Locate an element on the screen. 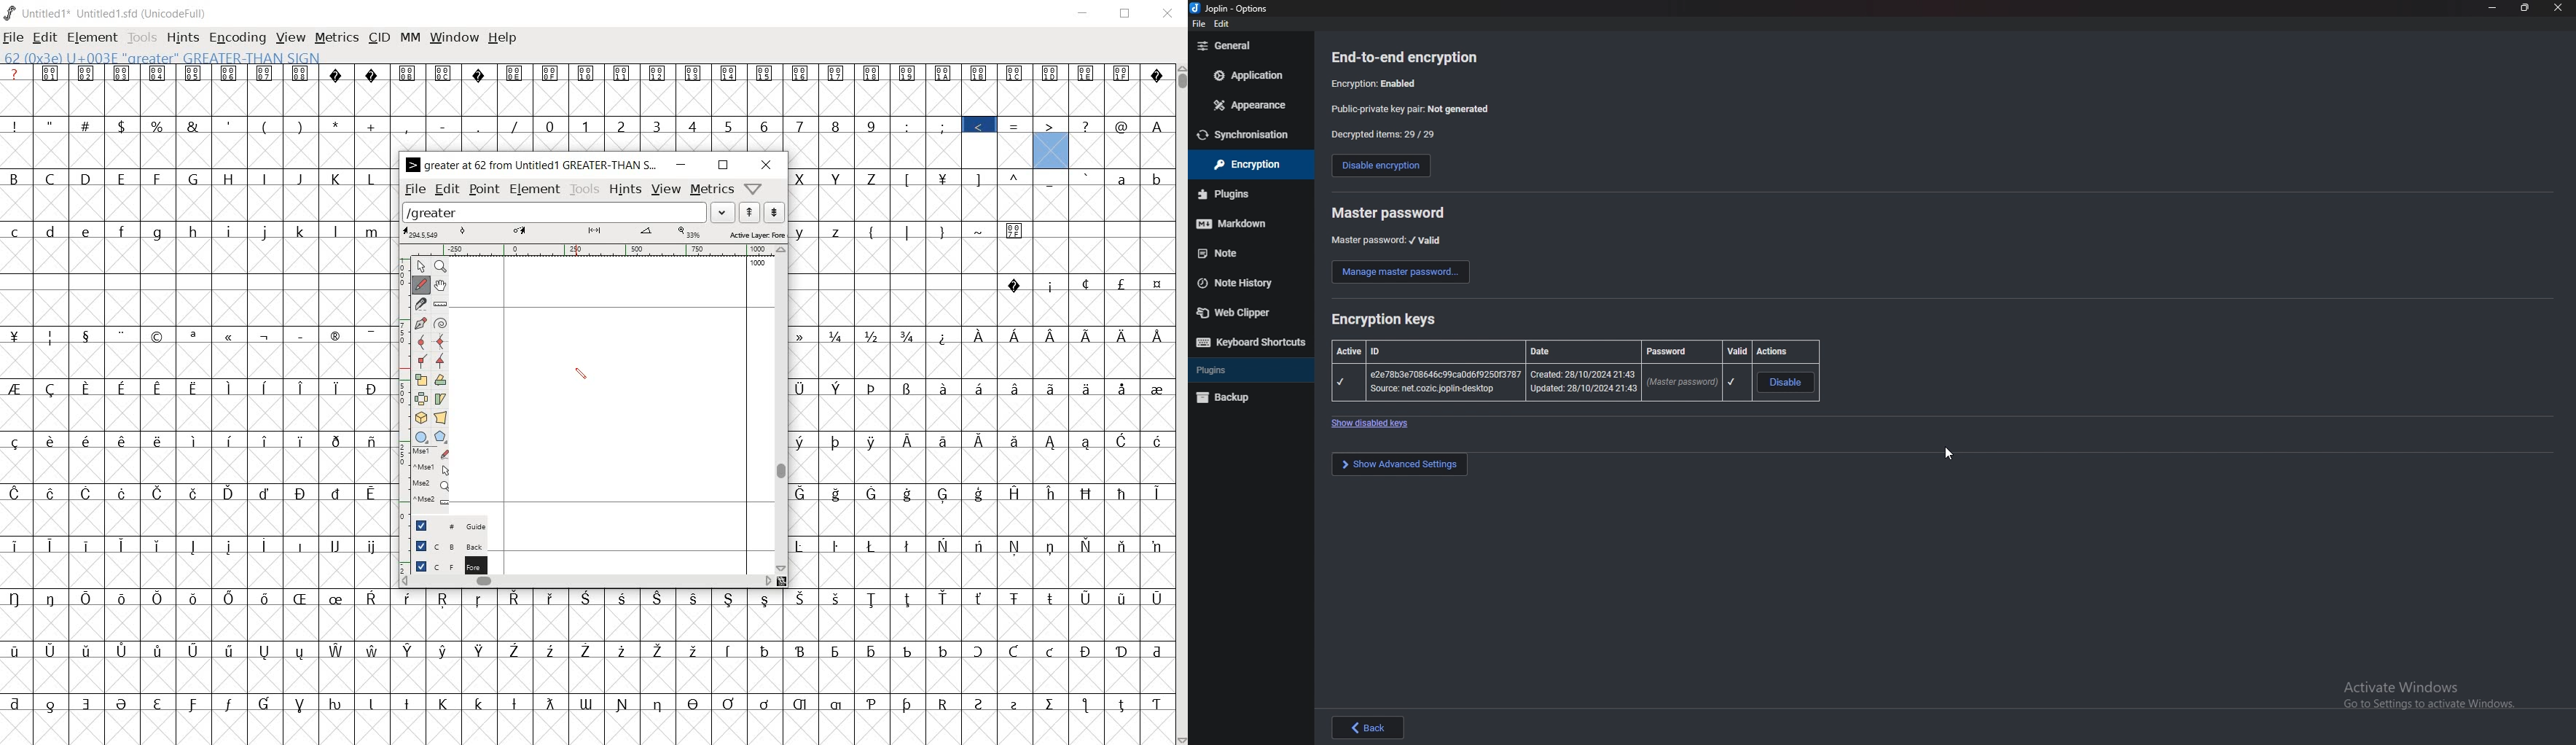 The image size is (2576, 756). foreground is located at coordinates (443, 565).